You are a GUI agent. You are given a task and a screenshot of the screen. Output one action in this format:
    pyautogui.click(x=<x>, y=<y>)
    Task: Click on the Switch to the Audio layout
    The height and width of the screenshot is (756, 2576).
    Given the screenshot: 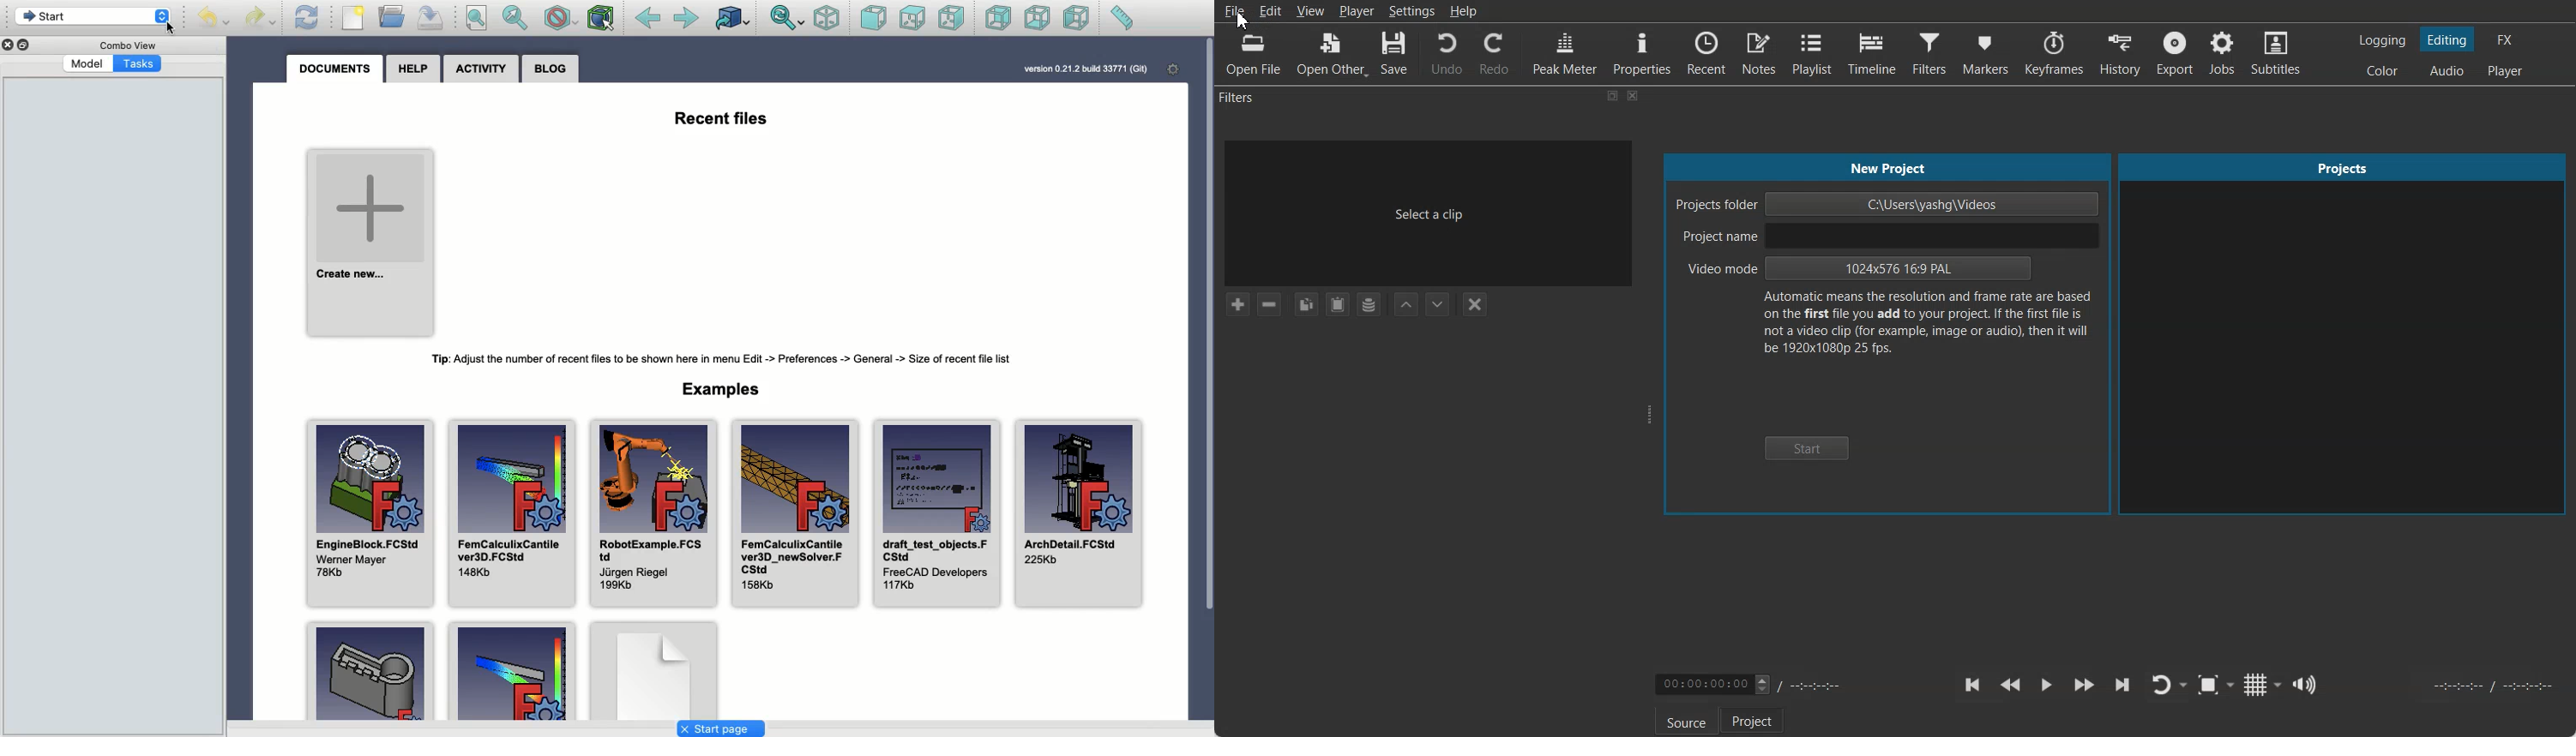 What is the action you would take?
    pyautogui.click(x=2447, y=70)
    